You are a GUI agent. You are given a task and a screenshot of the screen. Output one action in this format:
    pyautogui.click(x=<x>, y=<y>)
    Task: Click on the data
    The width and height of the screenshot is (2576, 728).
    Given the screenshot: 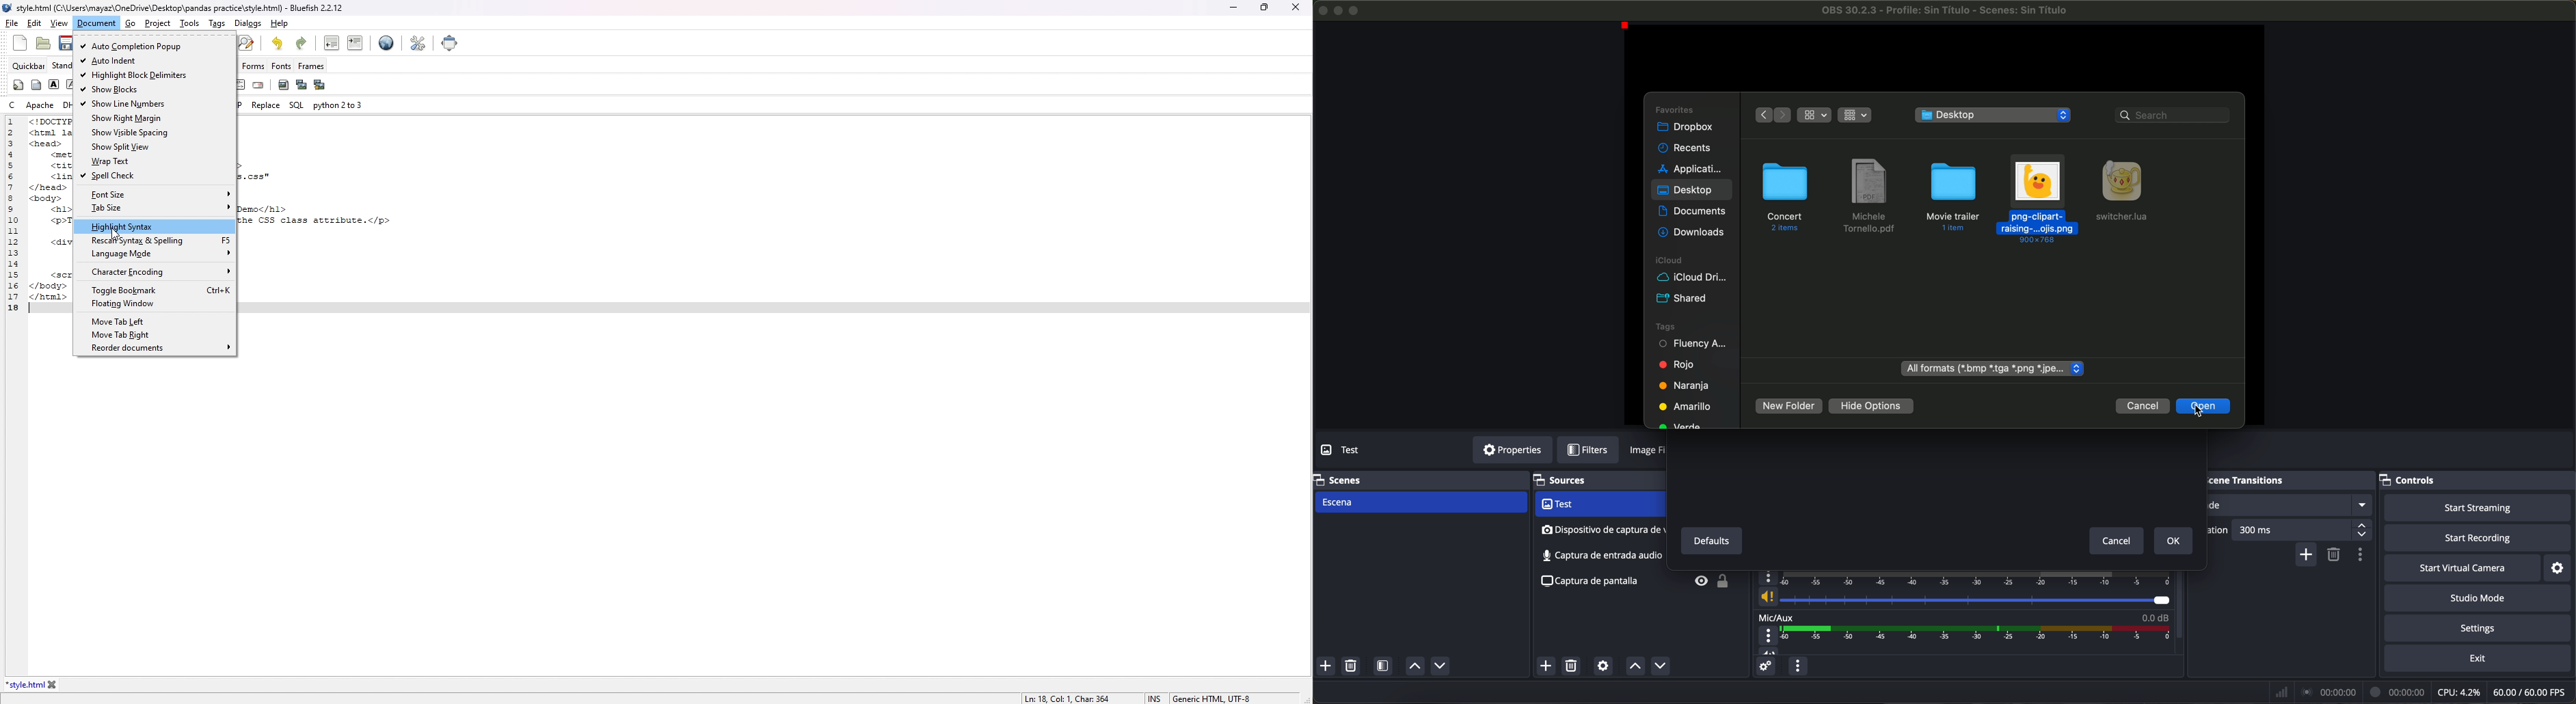 What is the action you would take?
    pyautogui.click(x=2423, y=692)
    